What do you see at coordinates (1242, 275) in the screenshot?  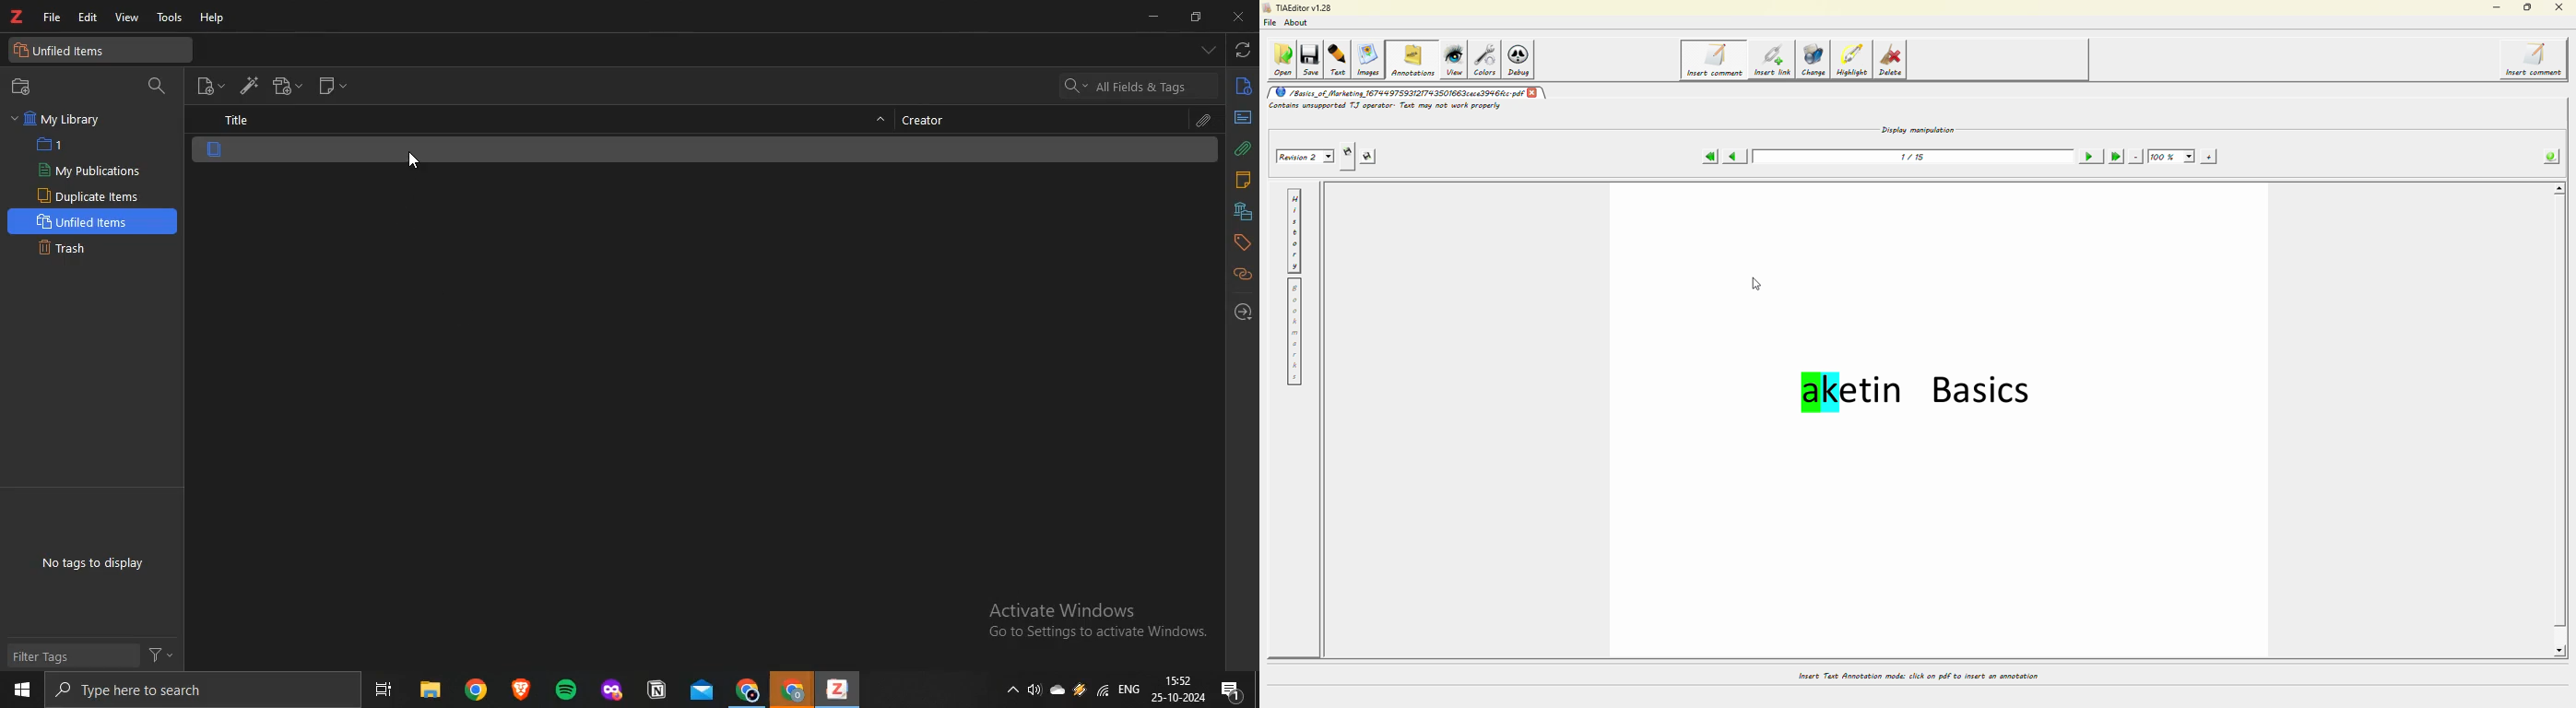 I see `related` at bounding box center [1242, 275].